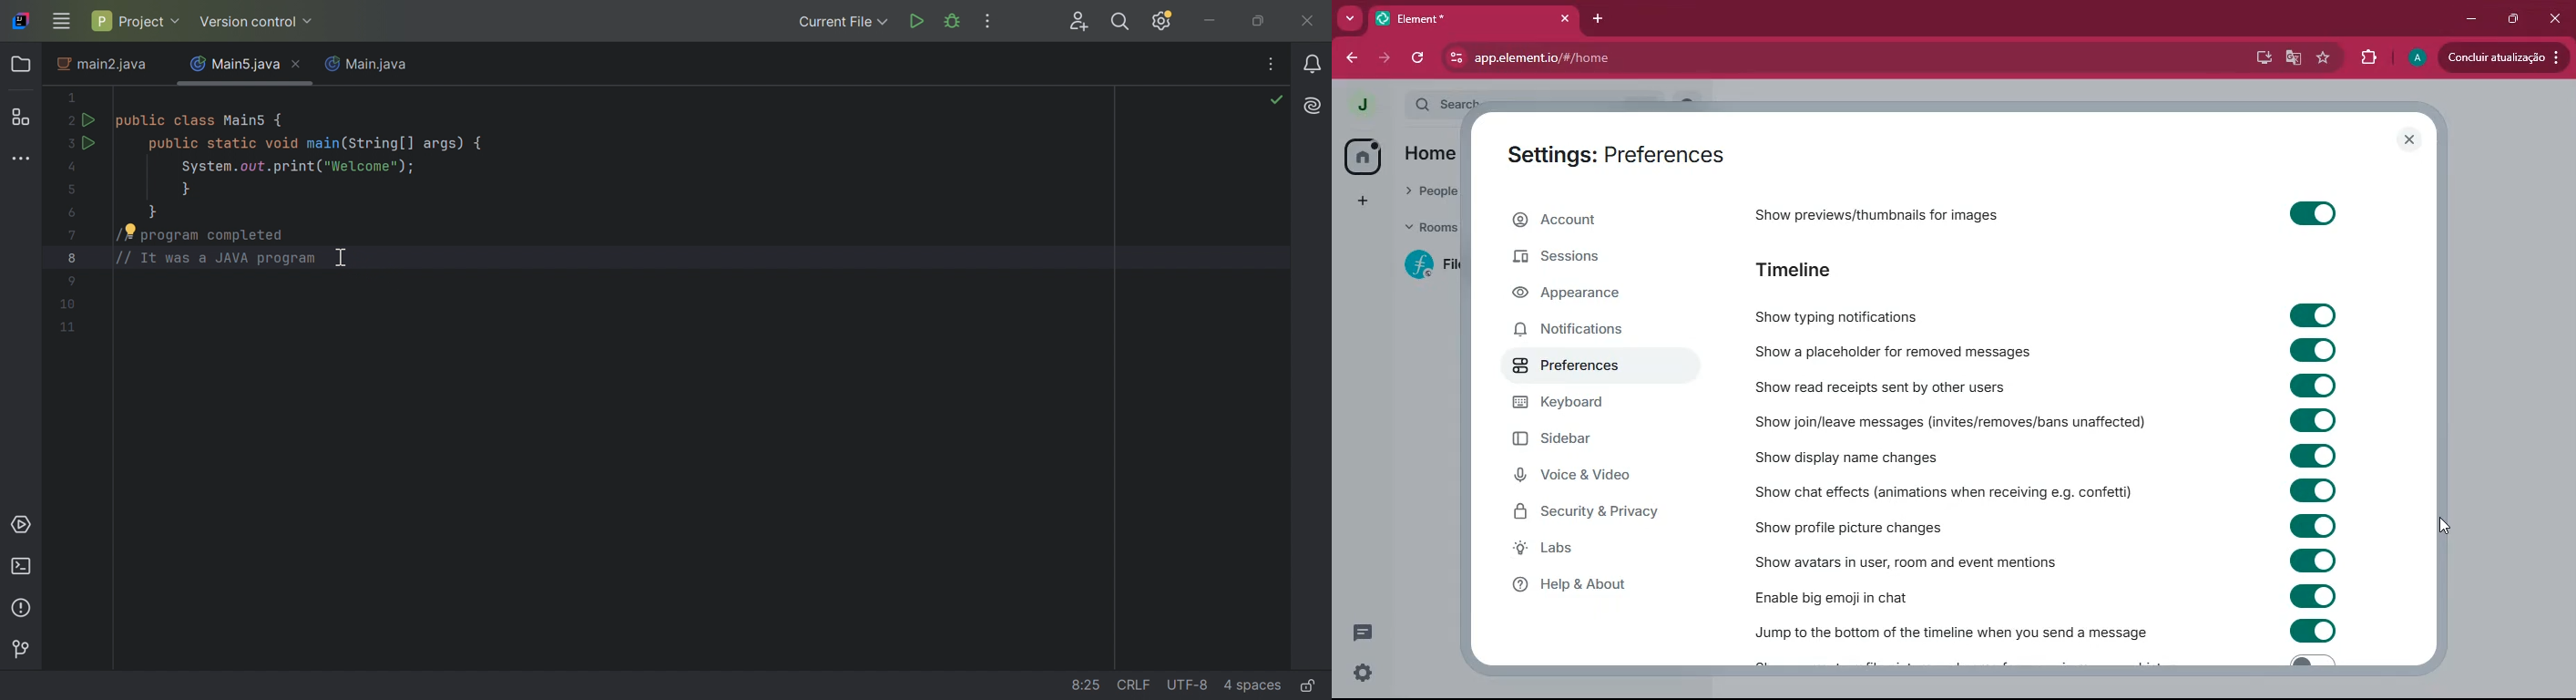 This screenshot has height=700, width=2576. What do you see at coordinates (1430, 227) in the screenshot?
I see `rooms` at bounding box center [1430, 227].